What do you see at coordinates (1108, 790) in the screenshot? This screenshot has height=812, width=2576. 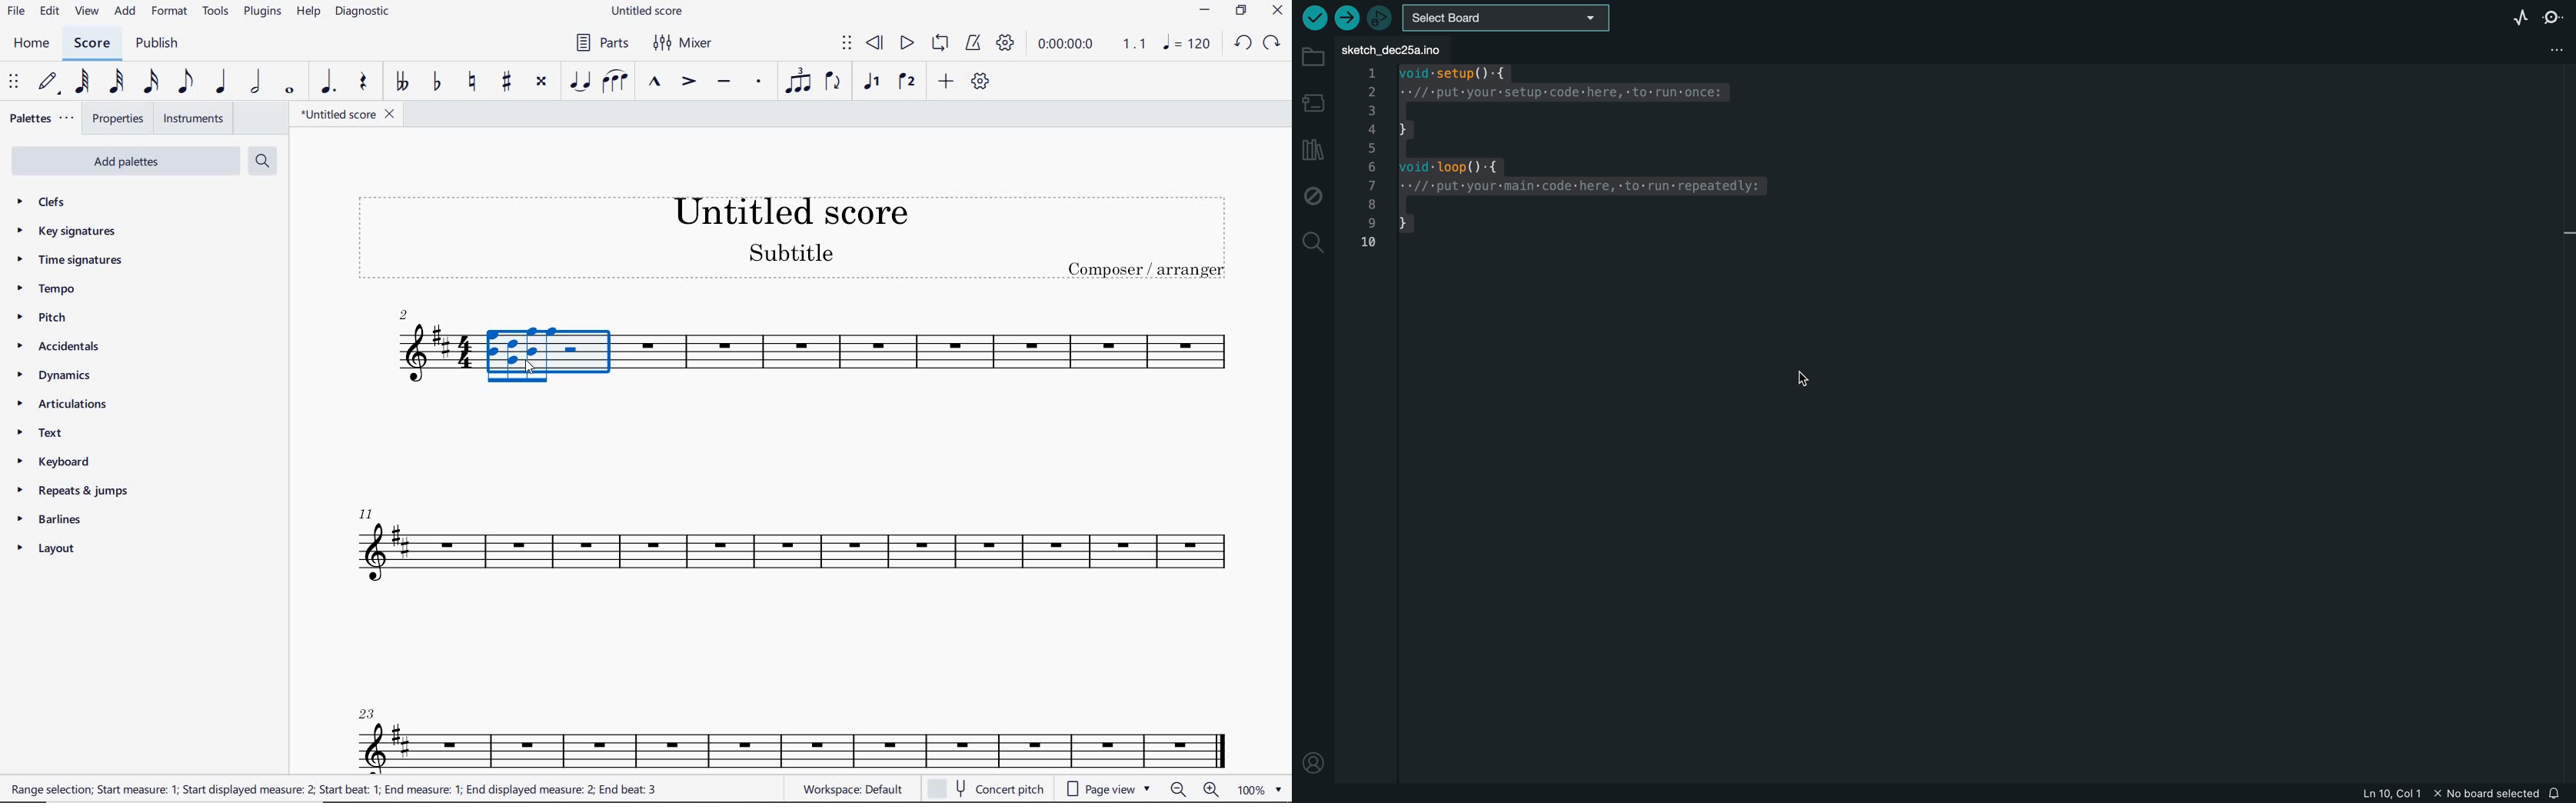 I see `page view` at bounding box center [1108, 790].